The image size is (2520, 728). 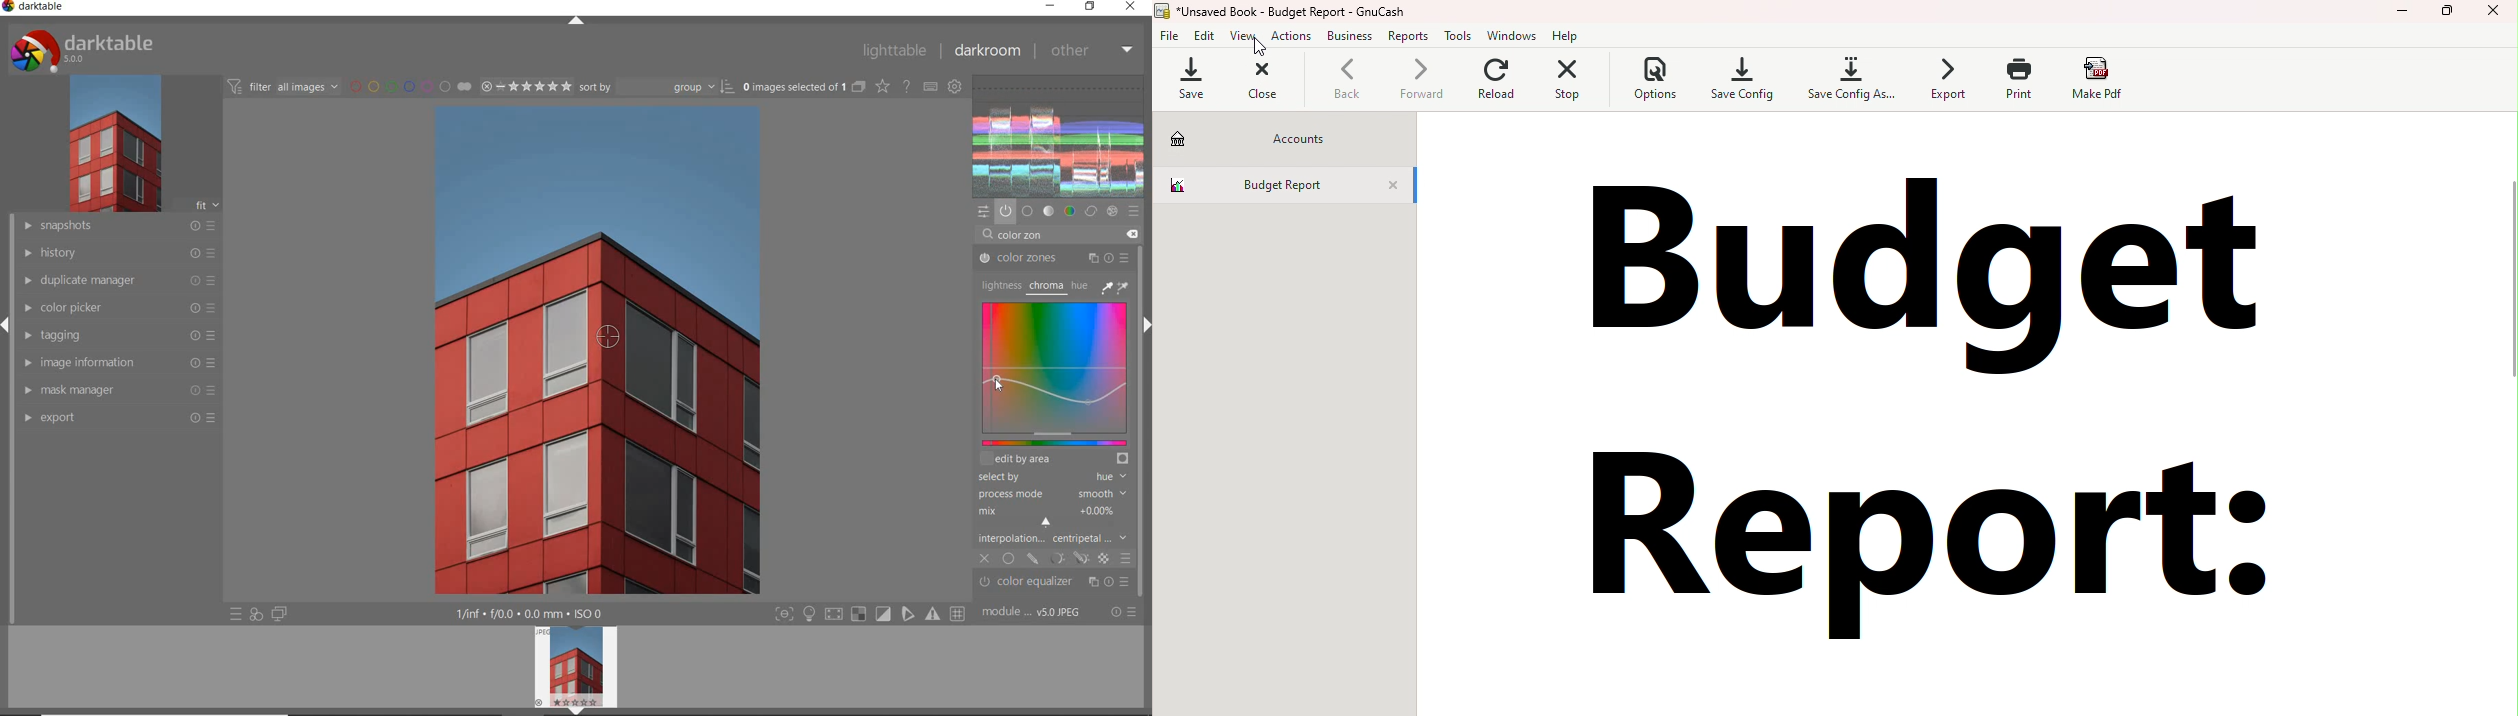 I want to click on HUE, so click(x=1078, y=285).